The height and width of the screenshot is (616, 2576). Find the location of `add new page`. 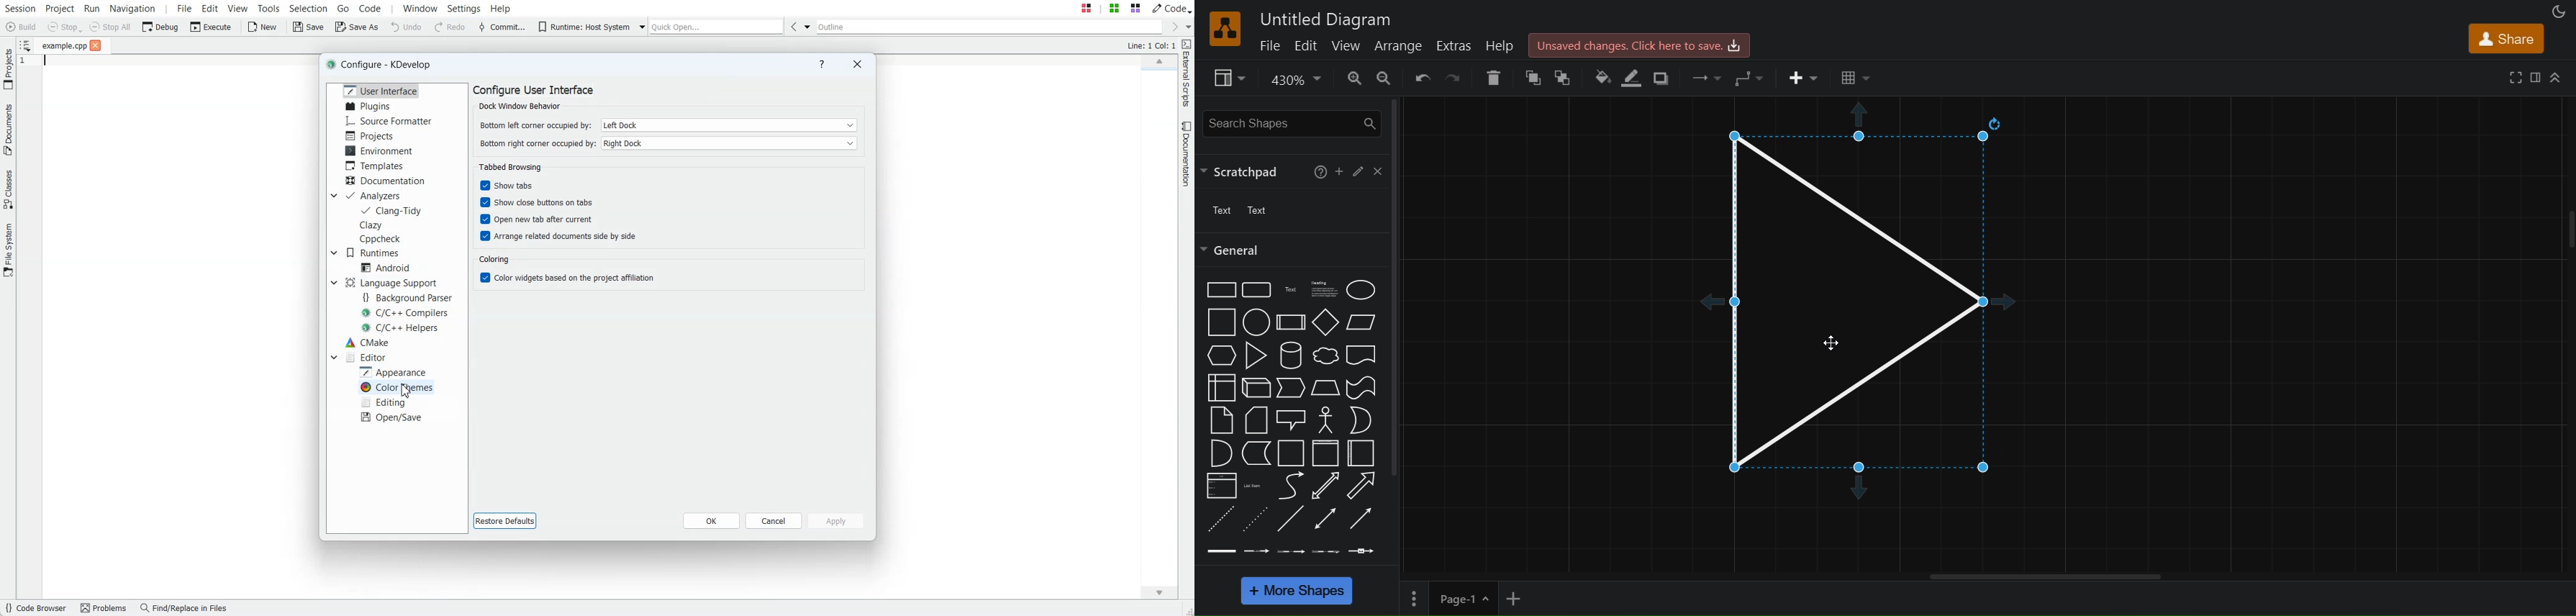

add new page is located at coordinates (1525, 597).